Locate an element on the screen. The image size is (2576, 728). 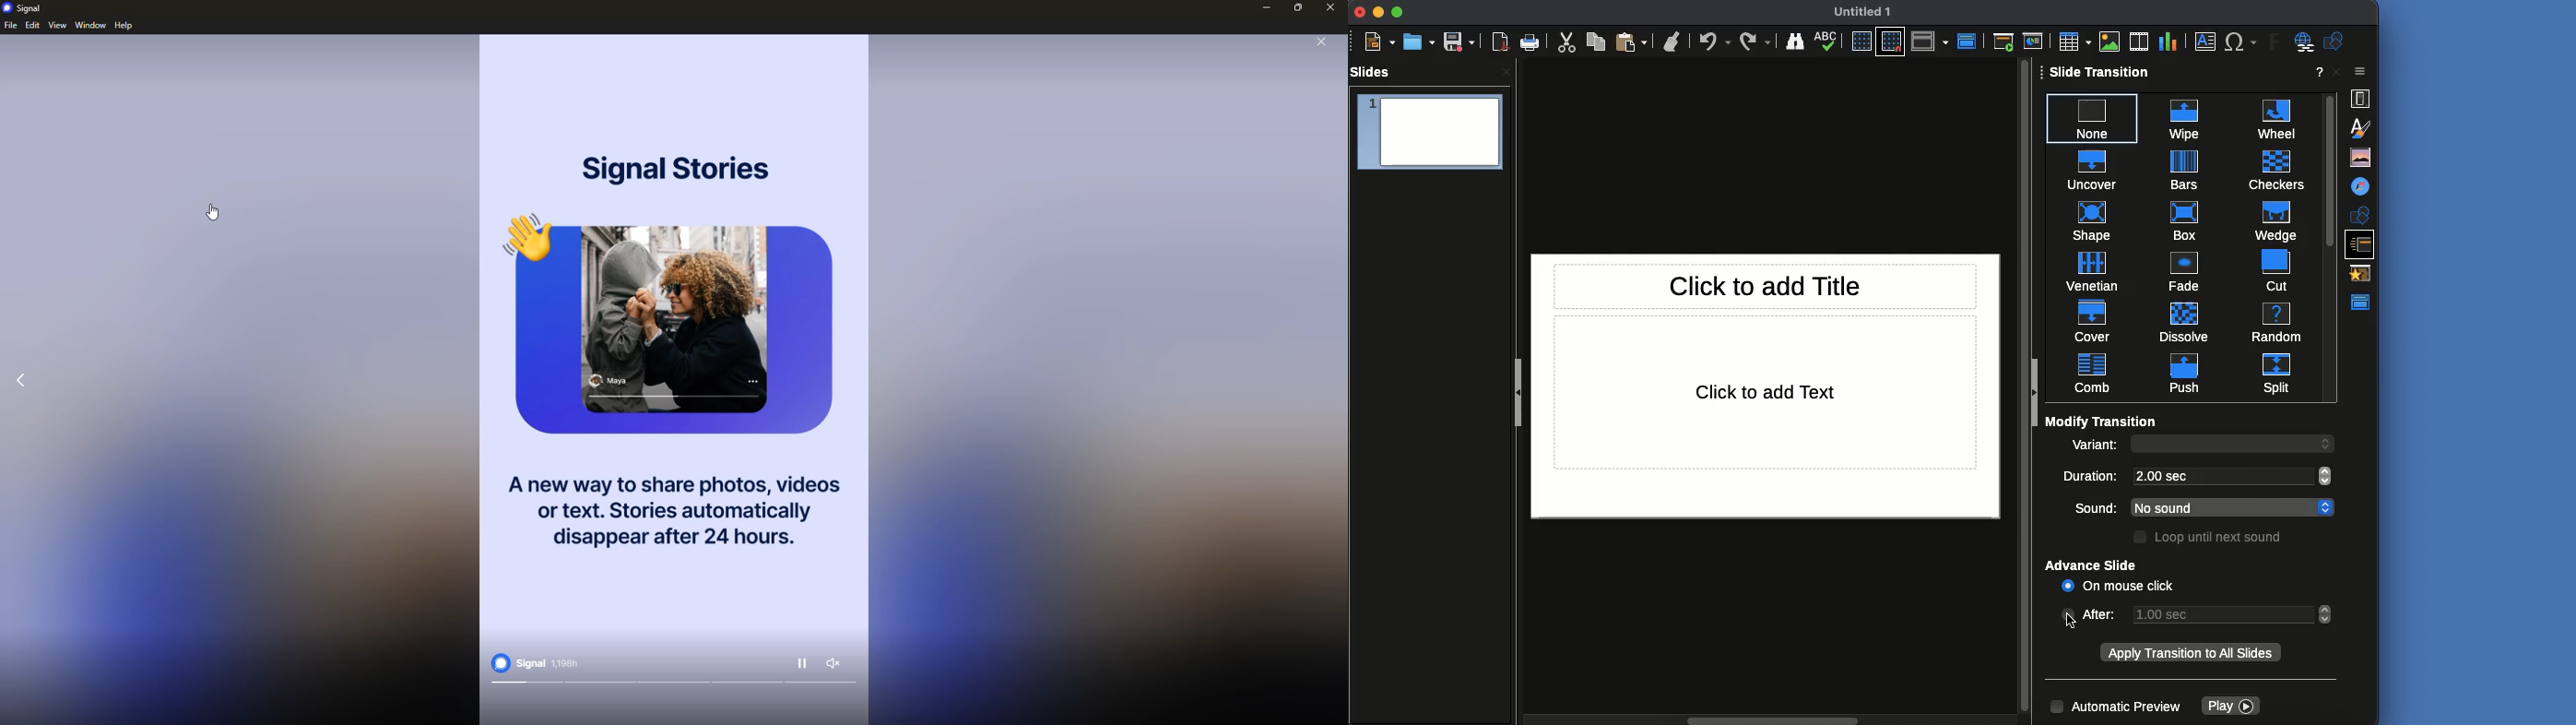
1,198h is located at coordinates (565, 664).